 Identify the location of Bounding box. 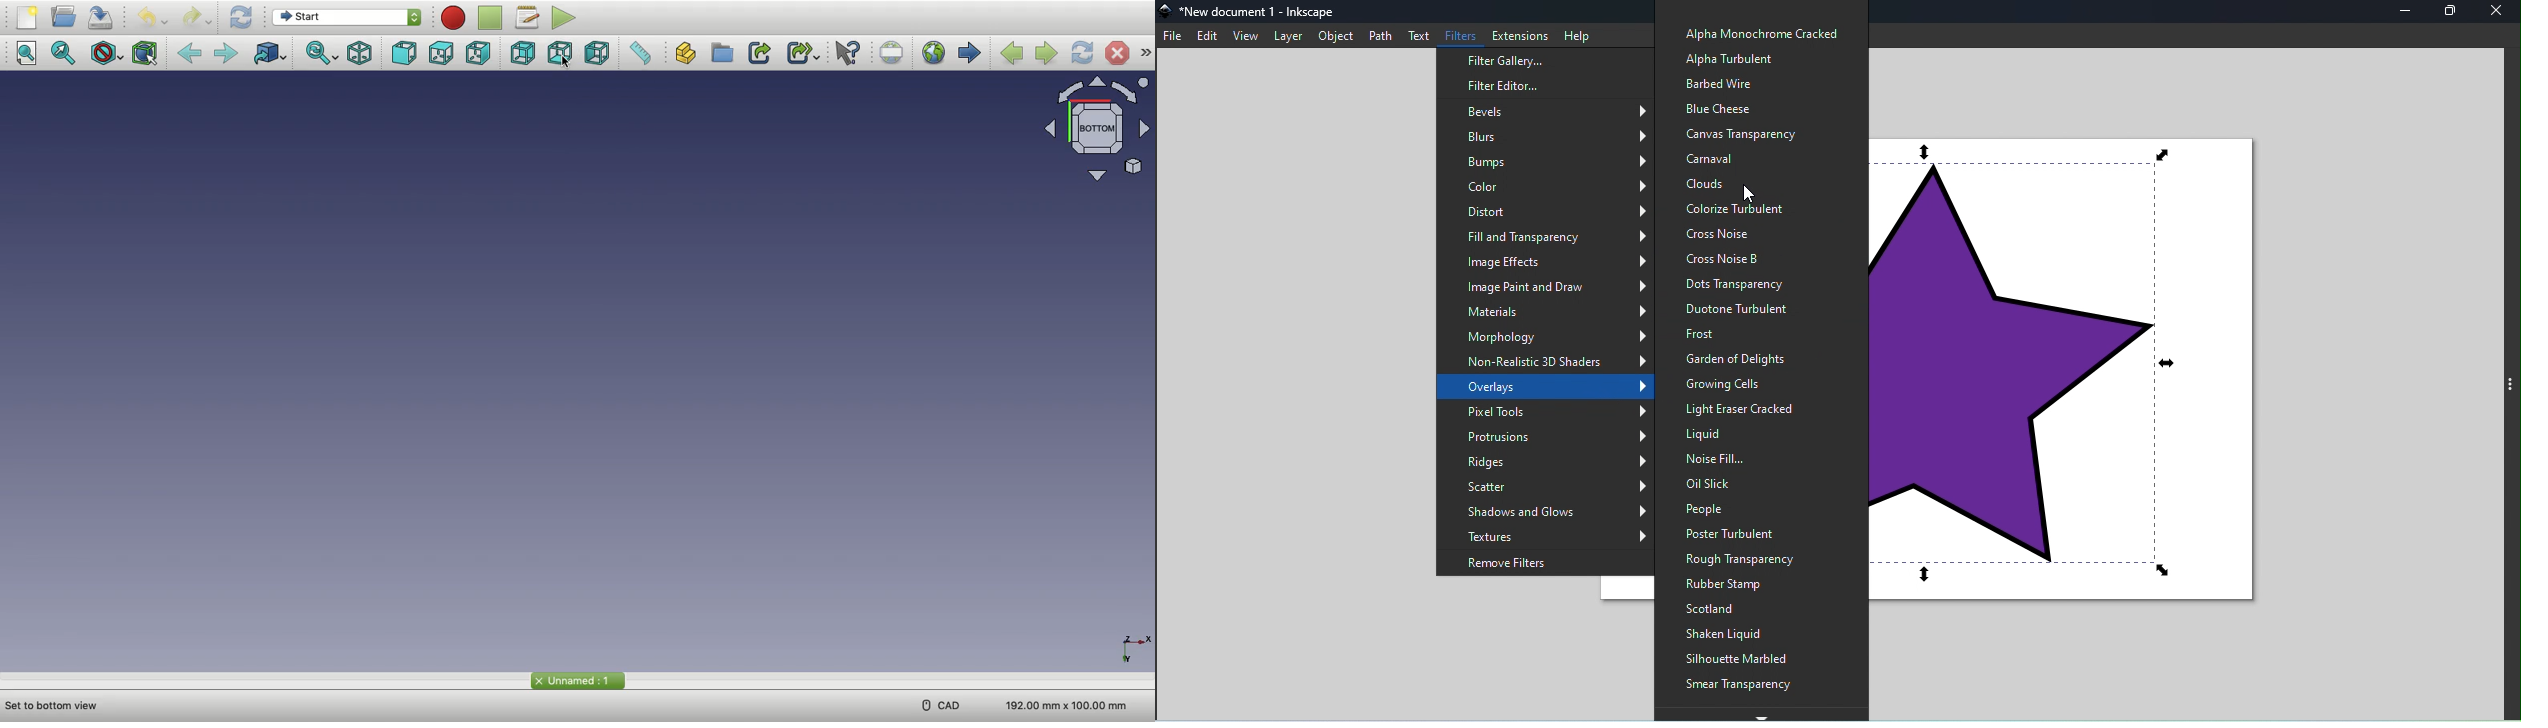
(148, 51).